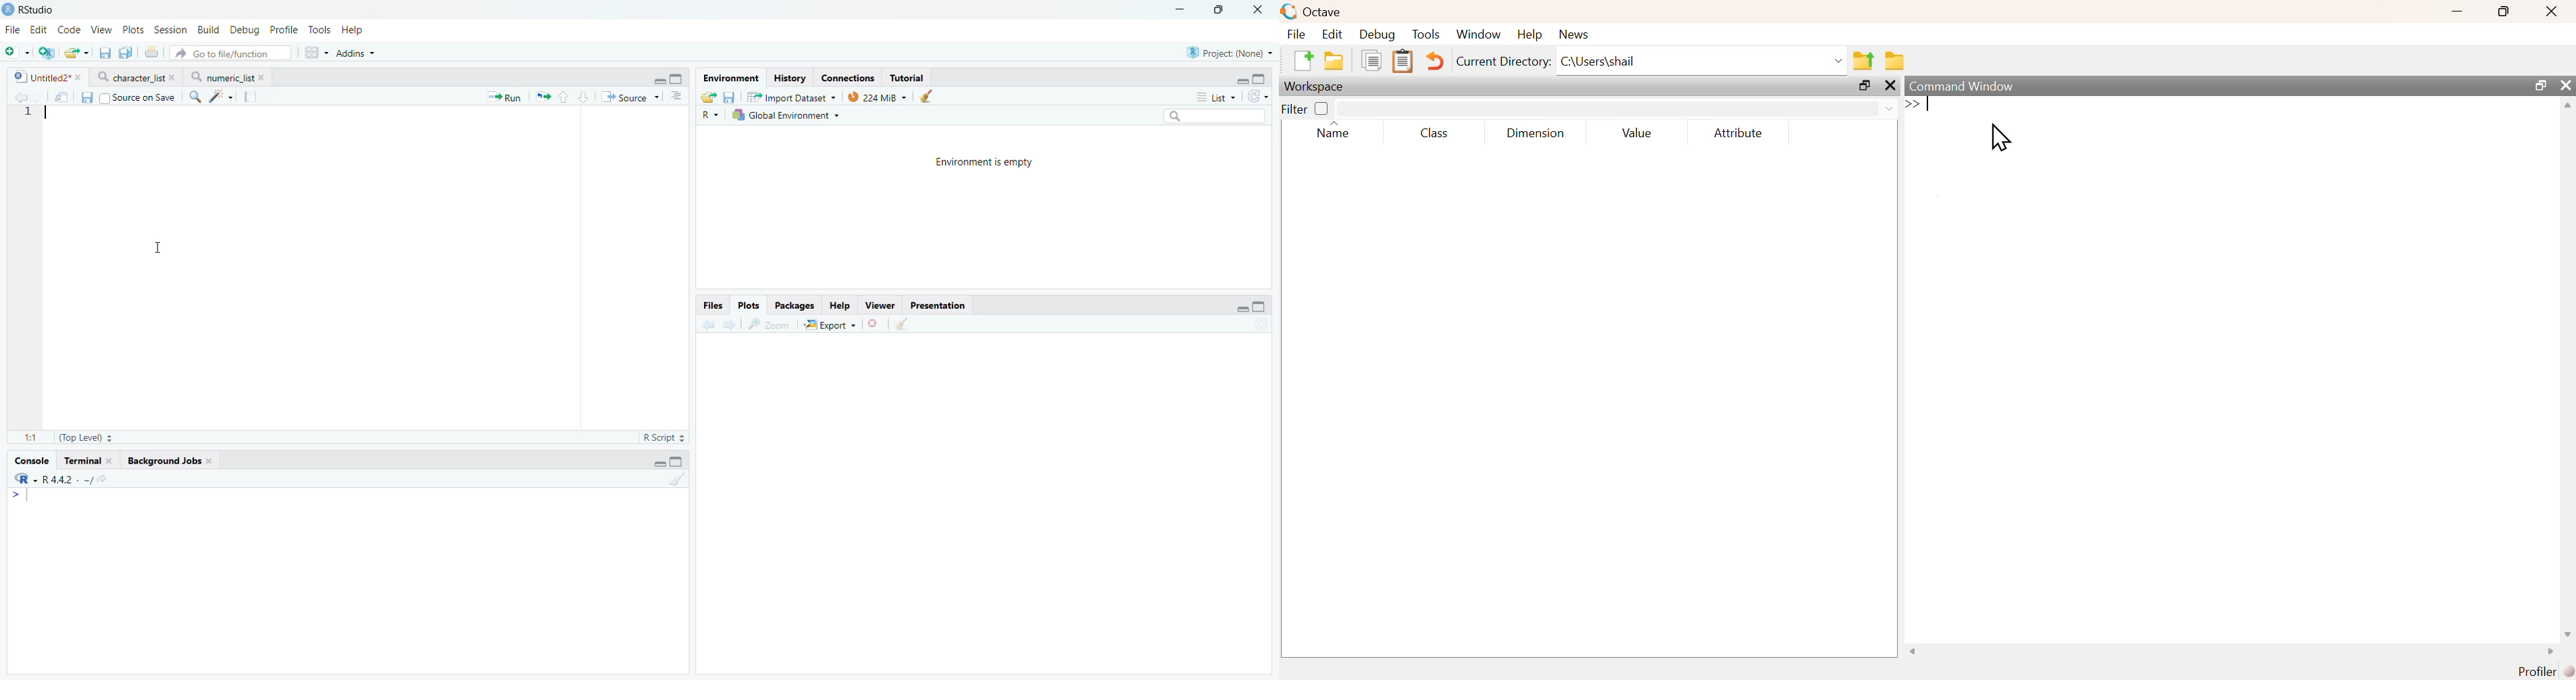 The height and width of the screenshot is (700, 2576). I want to click on Plots, so click(750, 303).